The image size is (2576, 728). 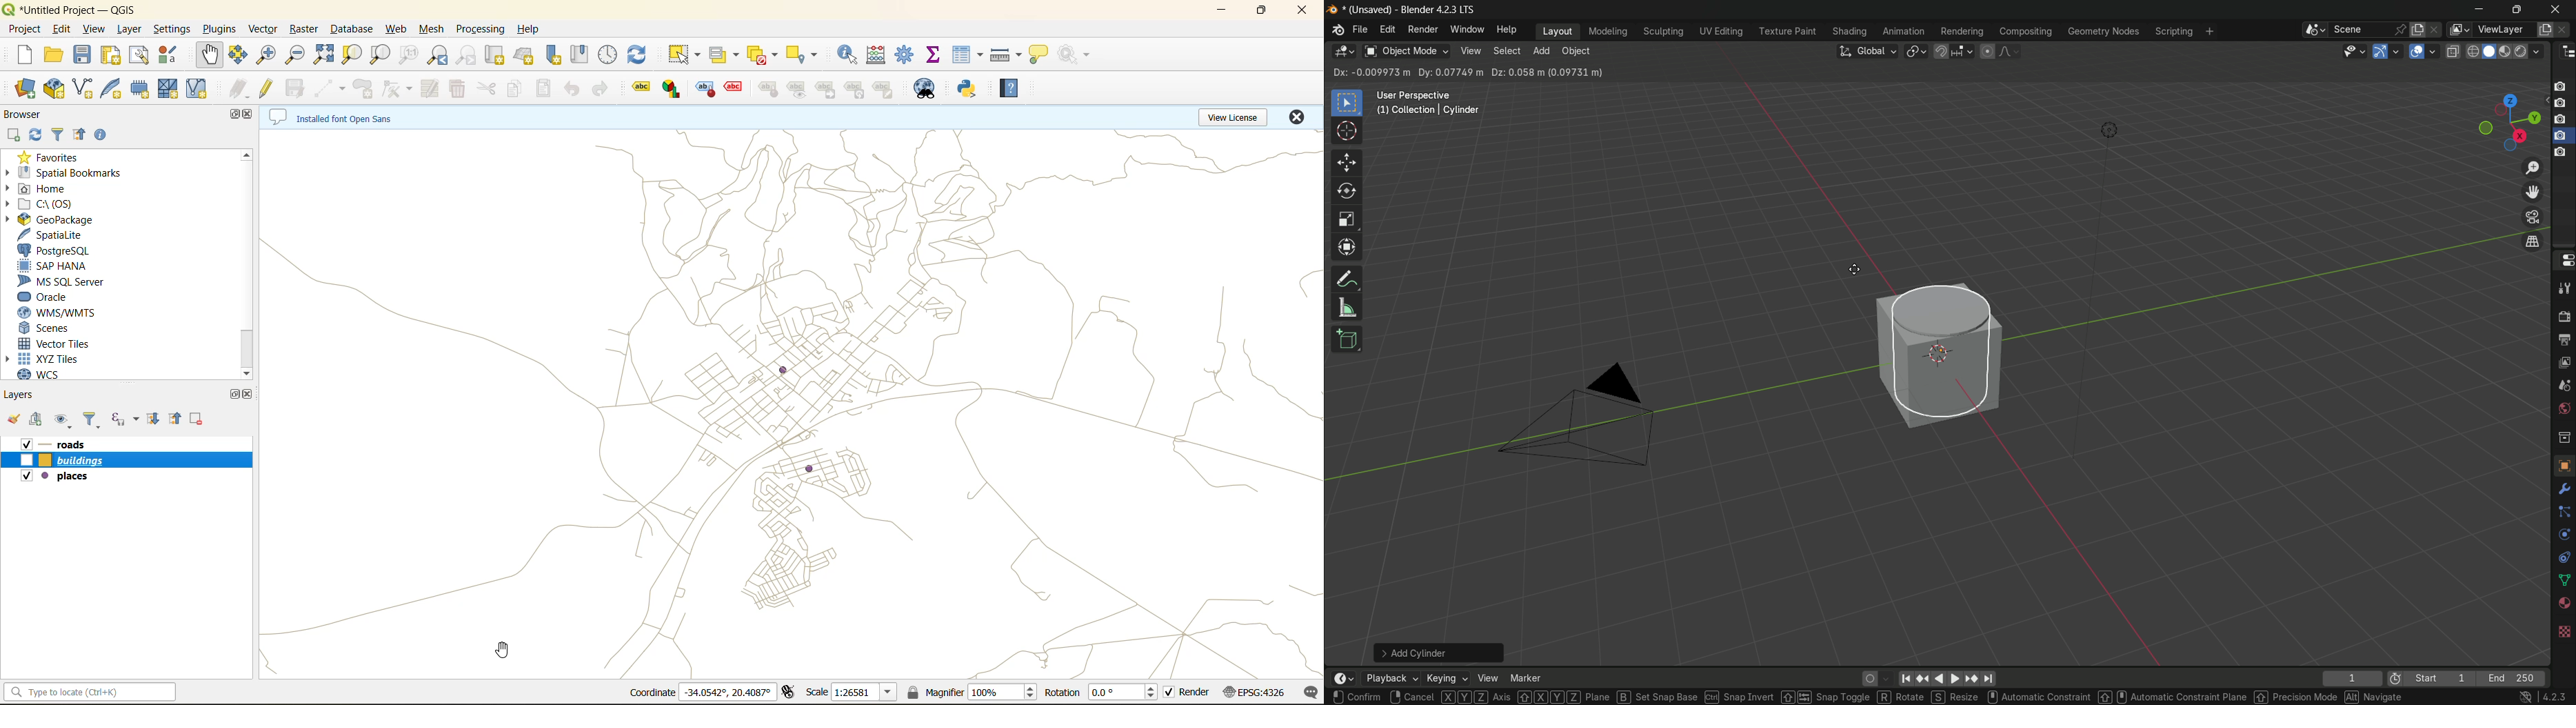 I want to click on move, so click(x=1347, y=163).